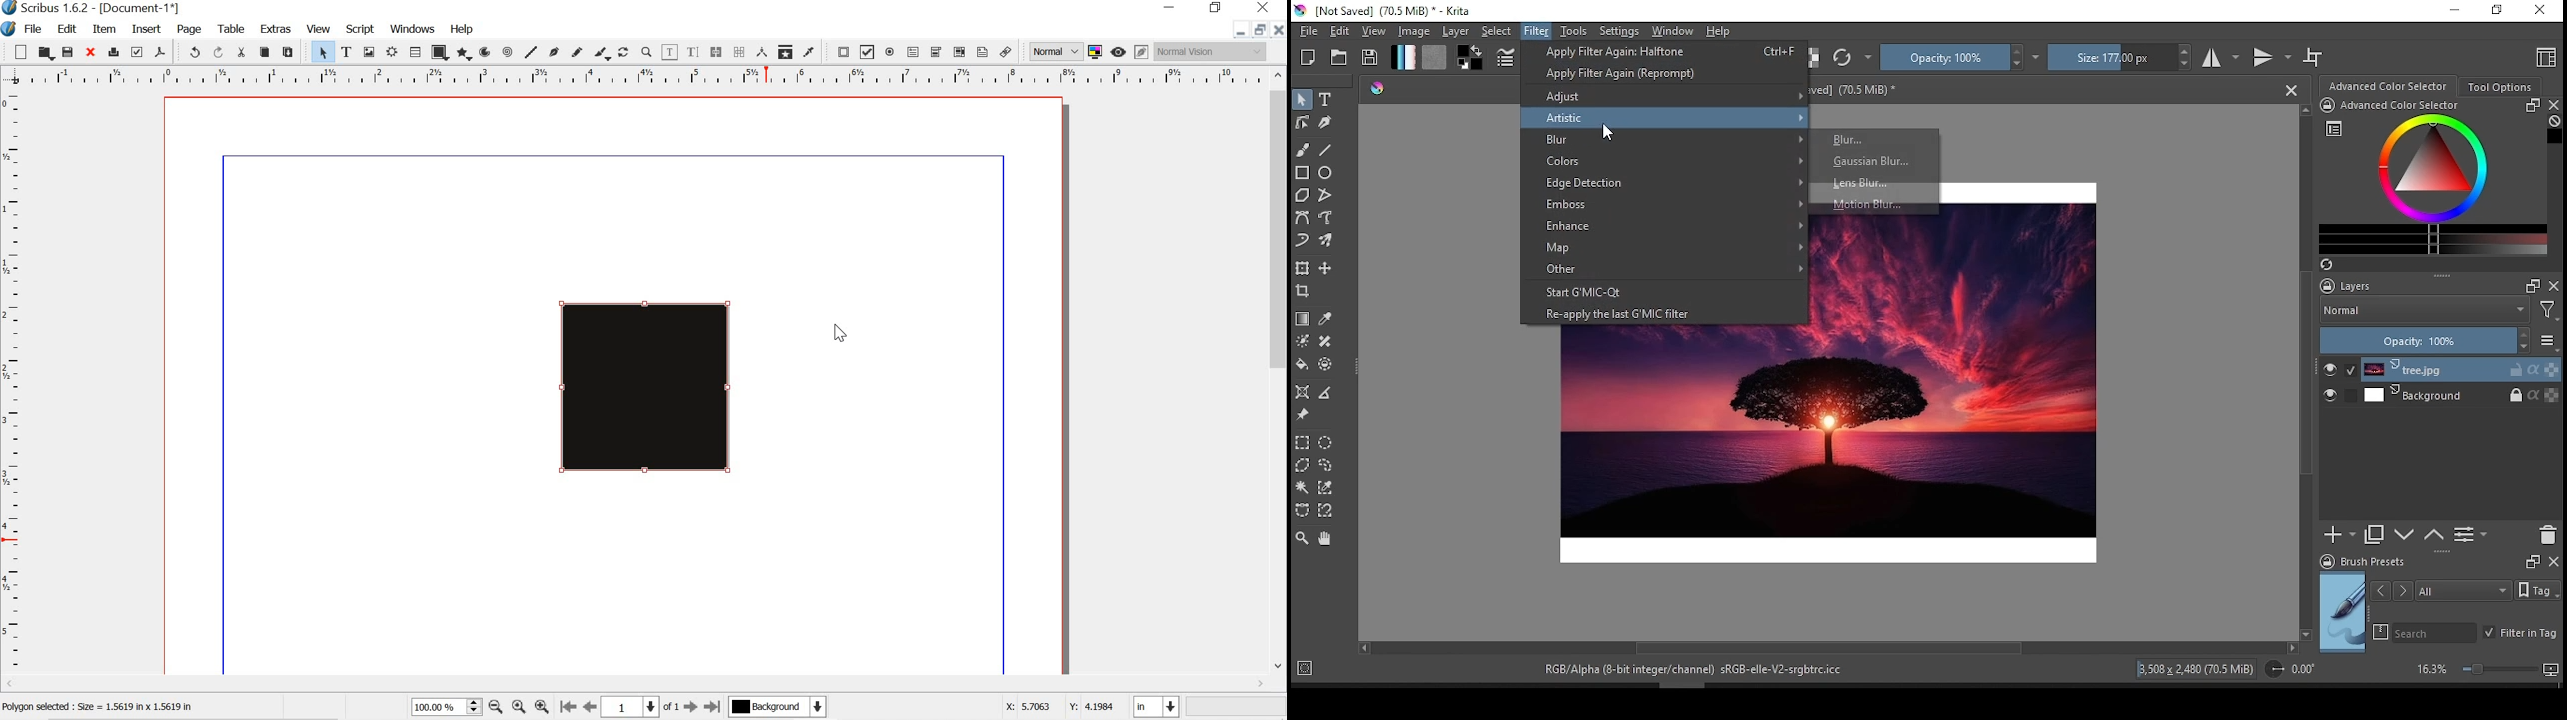 This screenshot has width=2576, height=728. I want to click on text, so click(1701, 669).